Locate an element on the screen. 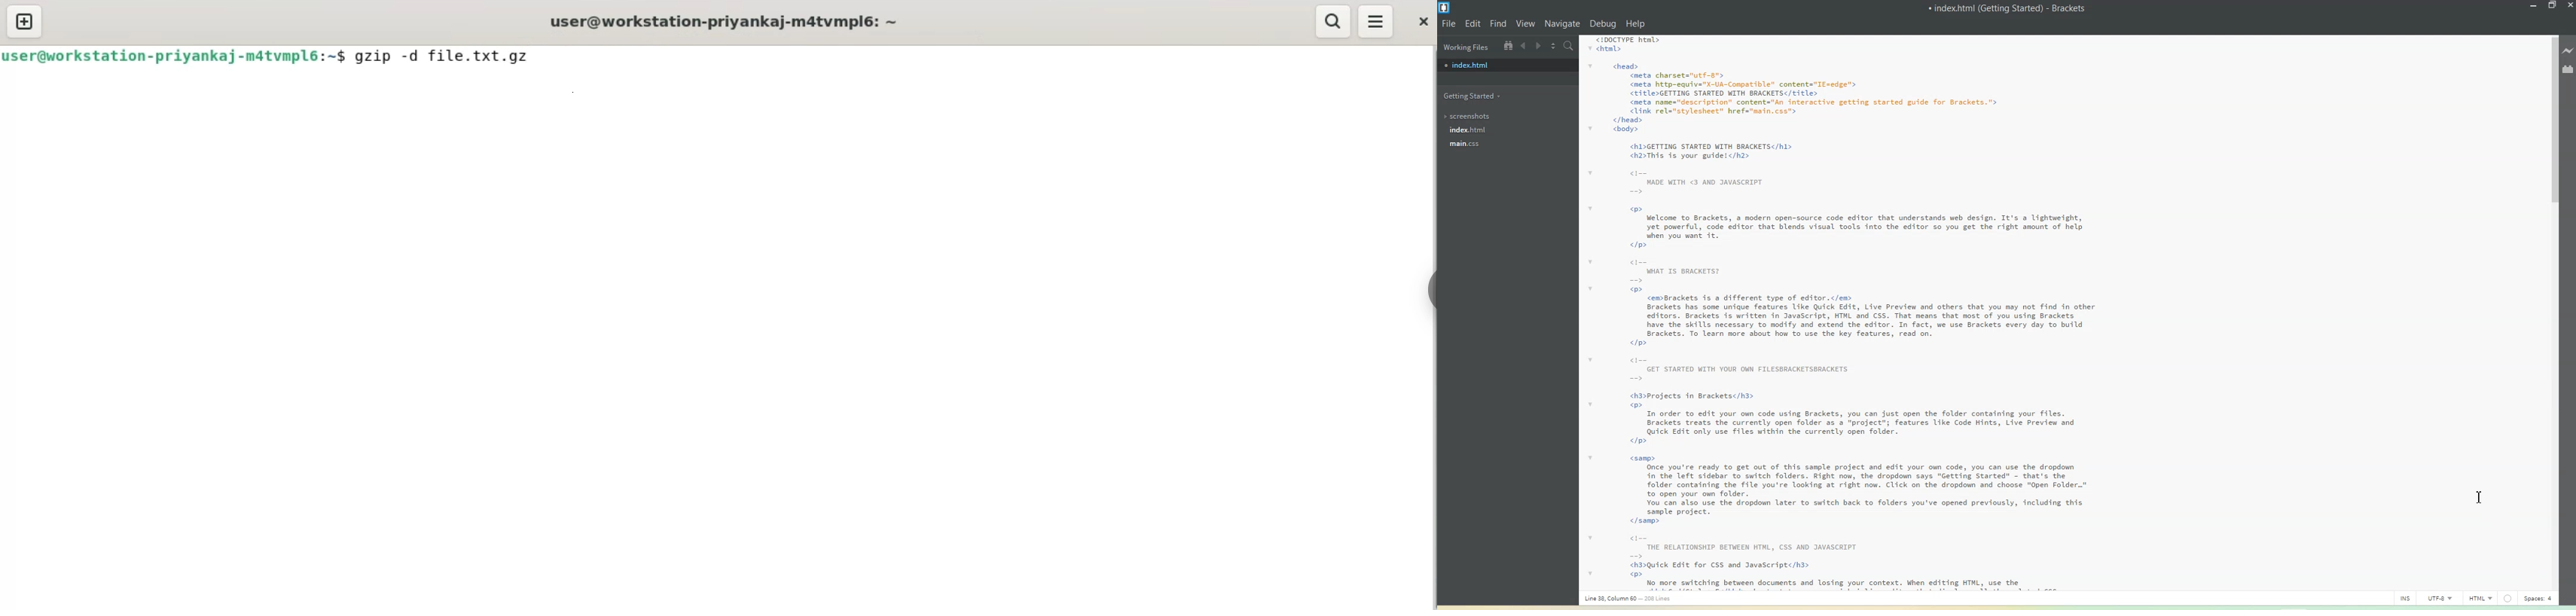  Screenshot is located at coordinates (1470, 116).